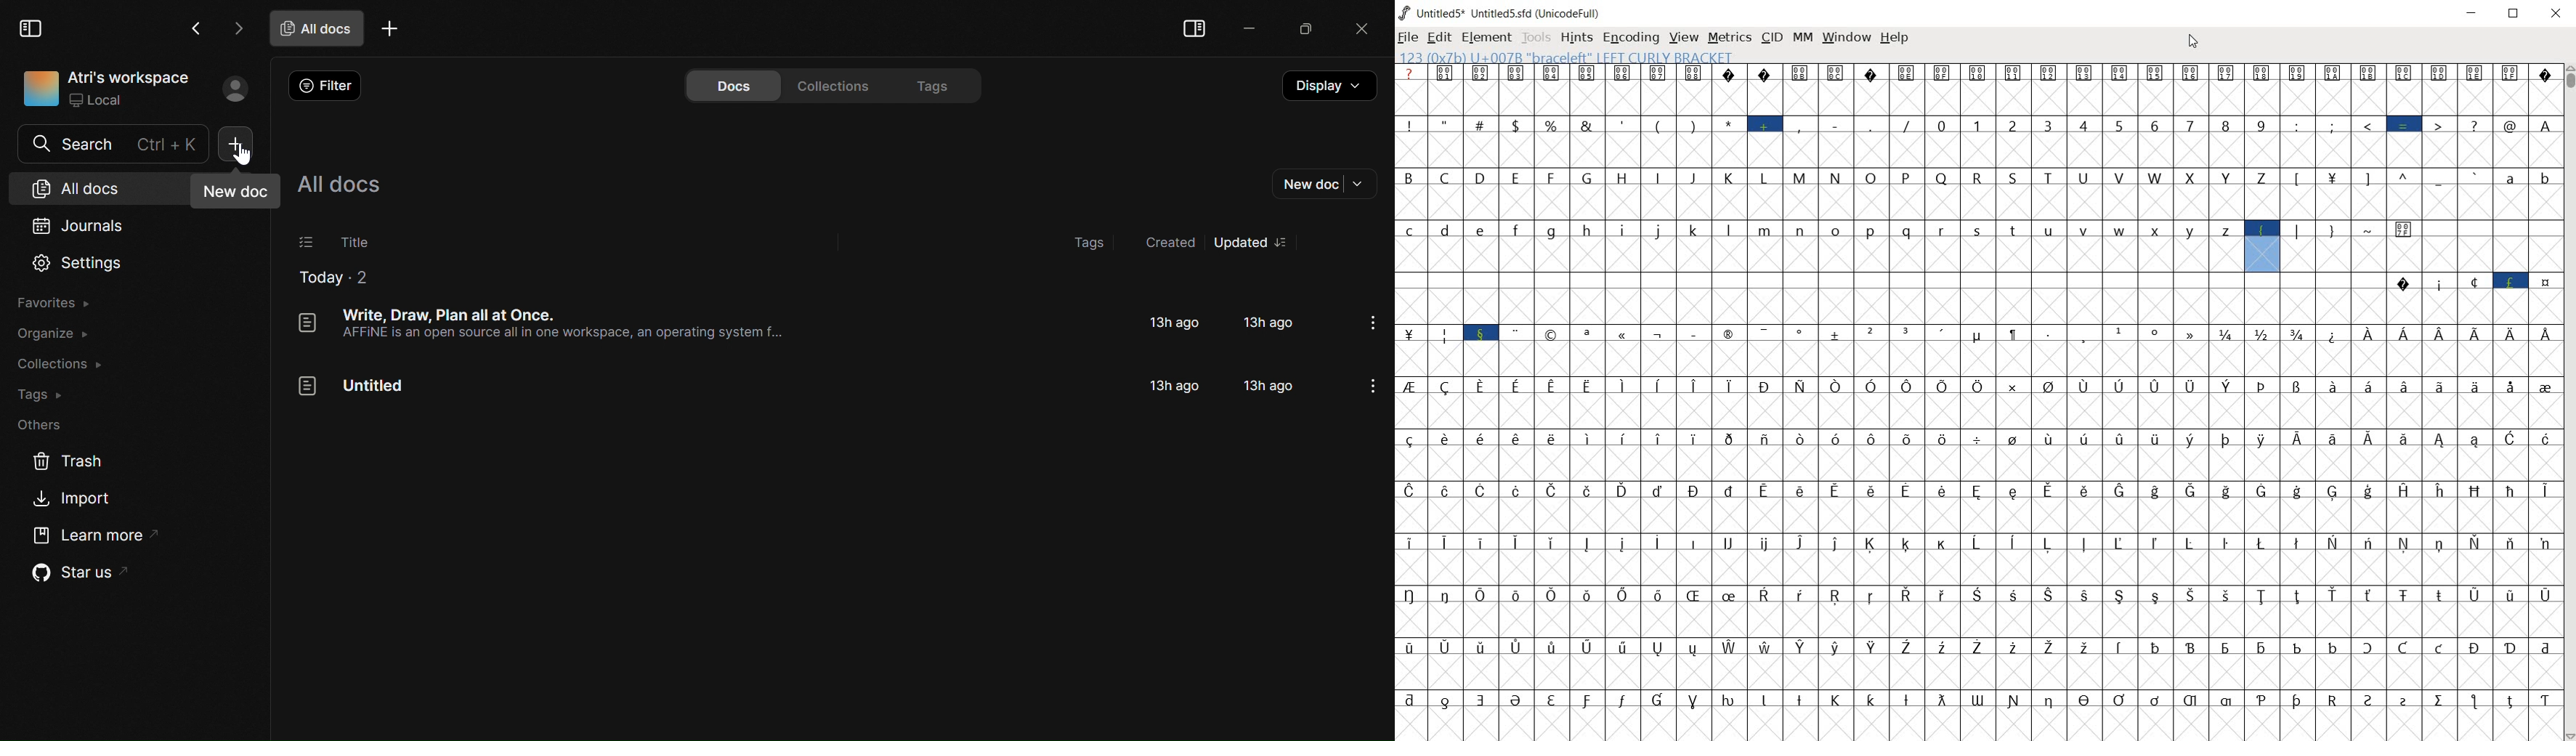 This screenshot has width=2576, height=756. Describe the element at coordinates (245, 155) in the screenshot. I see `cursor` at that location.